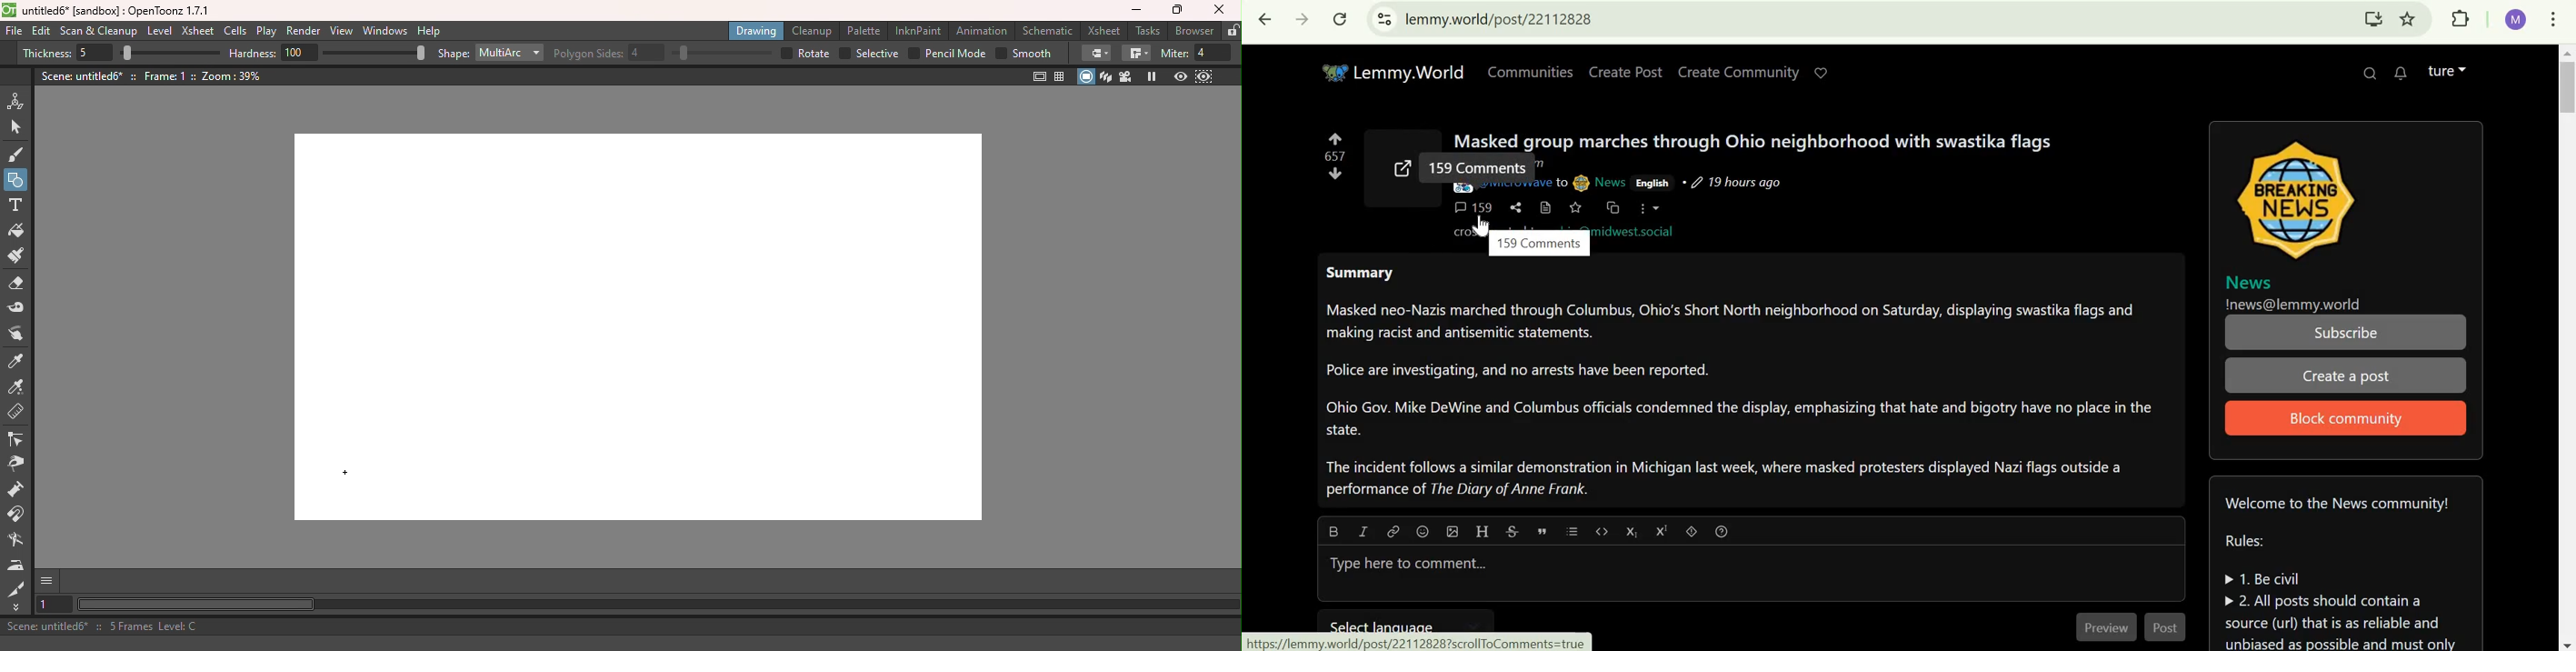 The width and height of the screenshot is (2576, 672). What do you see at coordinates (1581, 182) in the screenshot?
I see `picture` at bounding box center [1581, 182].